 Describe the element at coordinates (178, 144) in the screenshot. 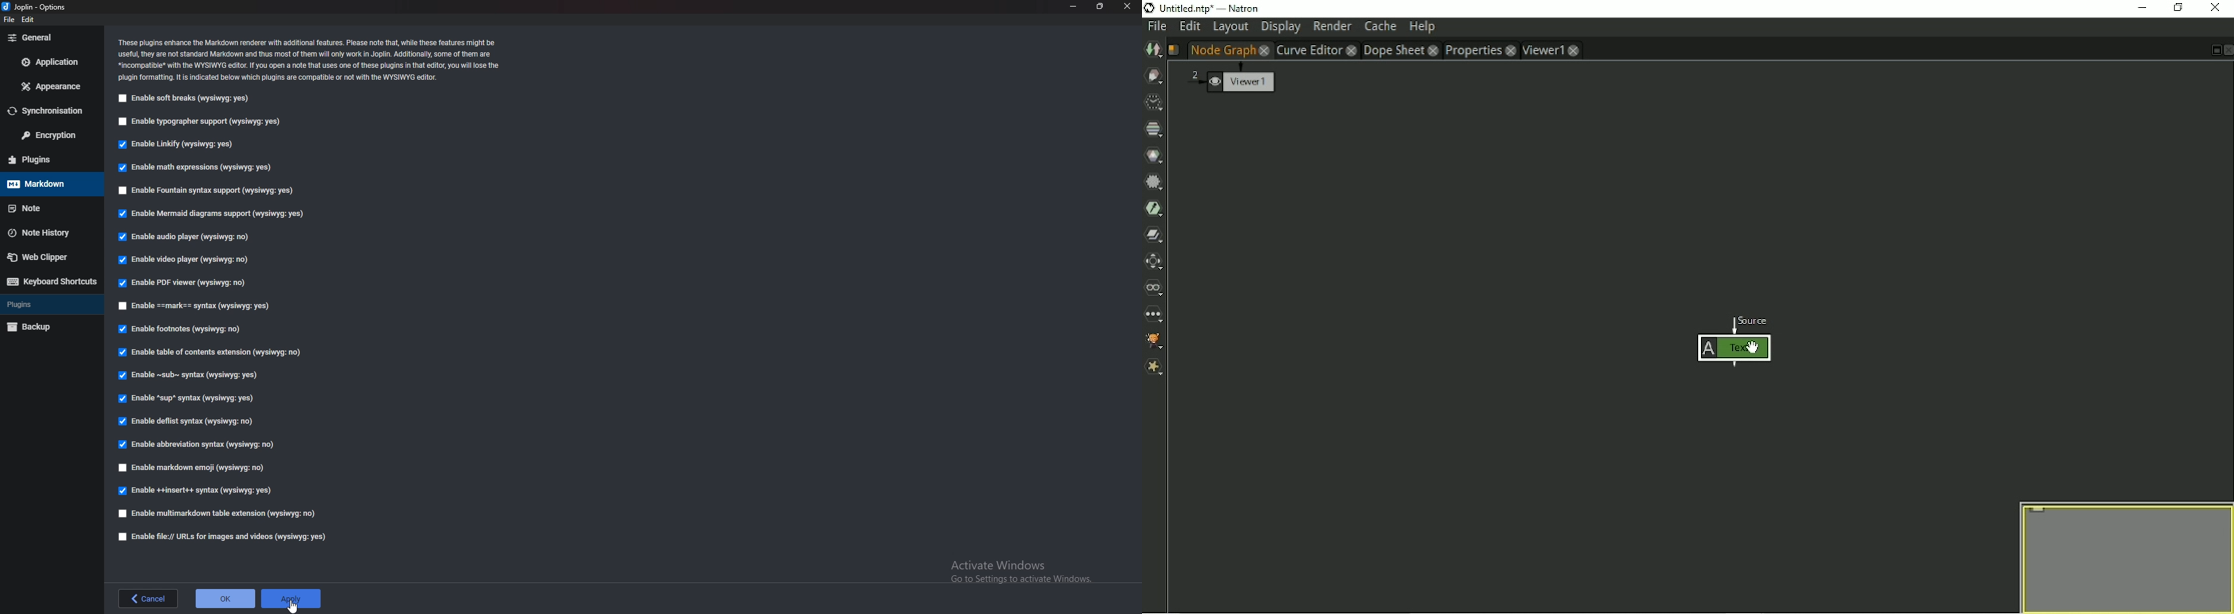

I see `Enable linkify` at that location.